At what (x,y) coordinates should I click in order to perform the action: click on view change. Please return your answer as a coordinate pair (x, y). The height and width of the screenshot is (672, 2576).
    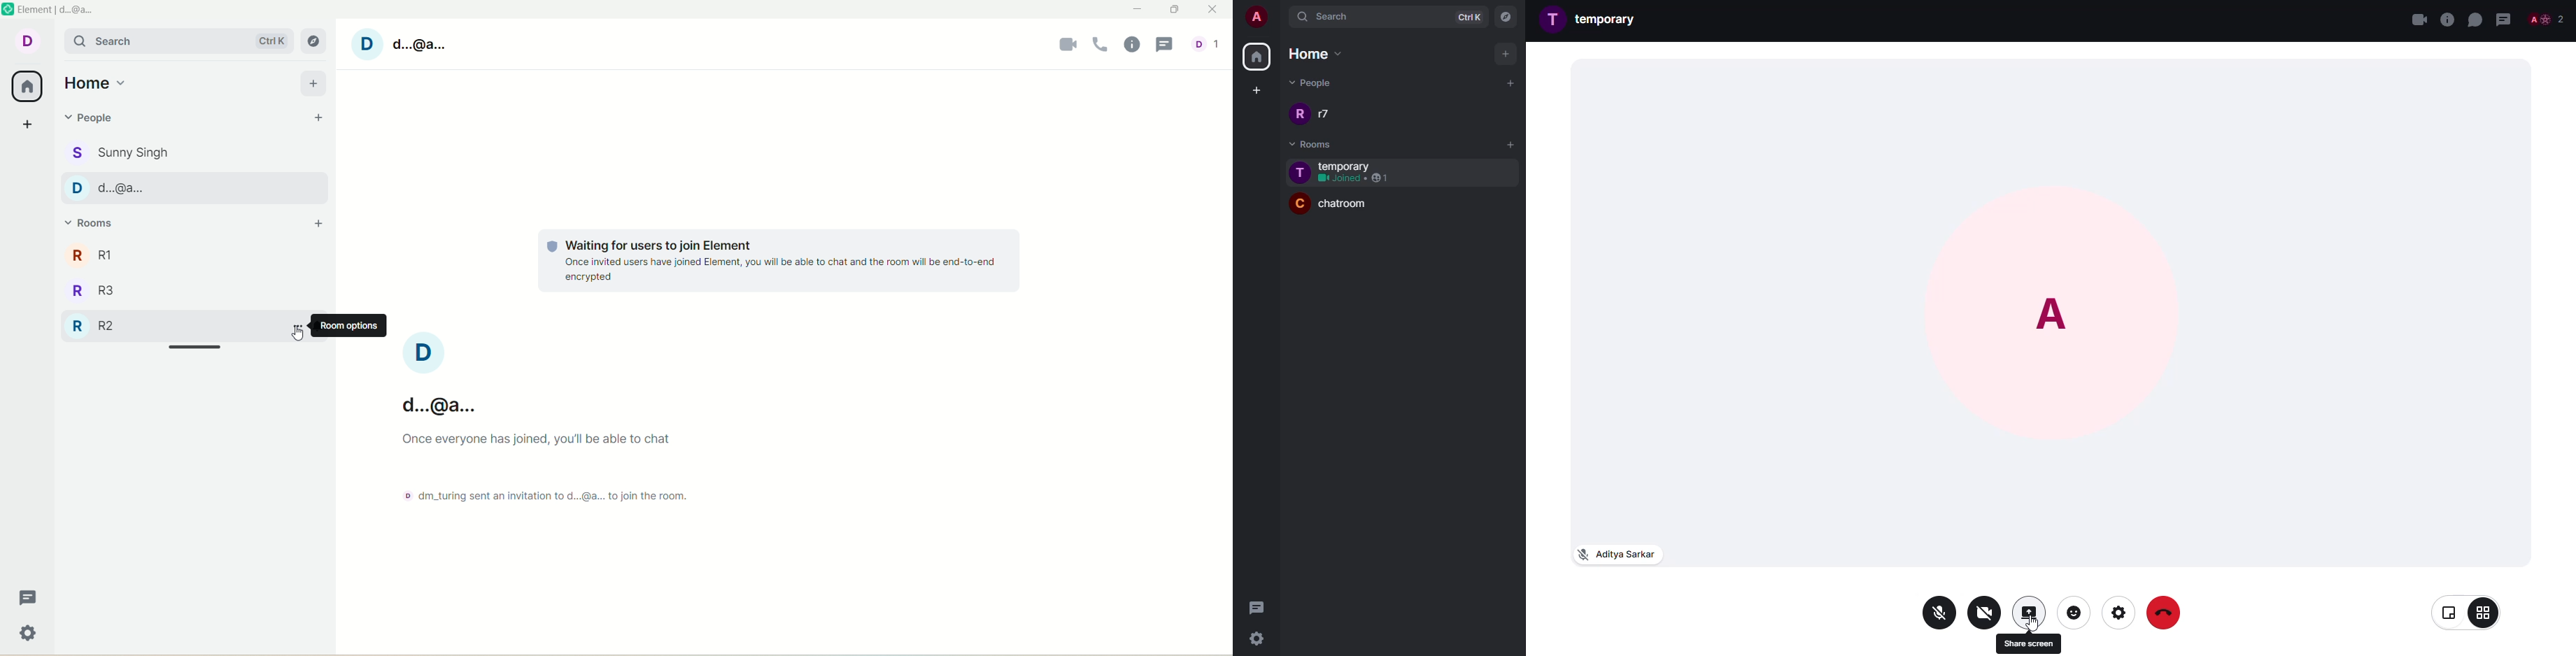
    Looking at the image, I should click on (2467, 612).